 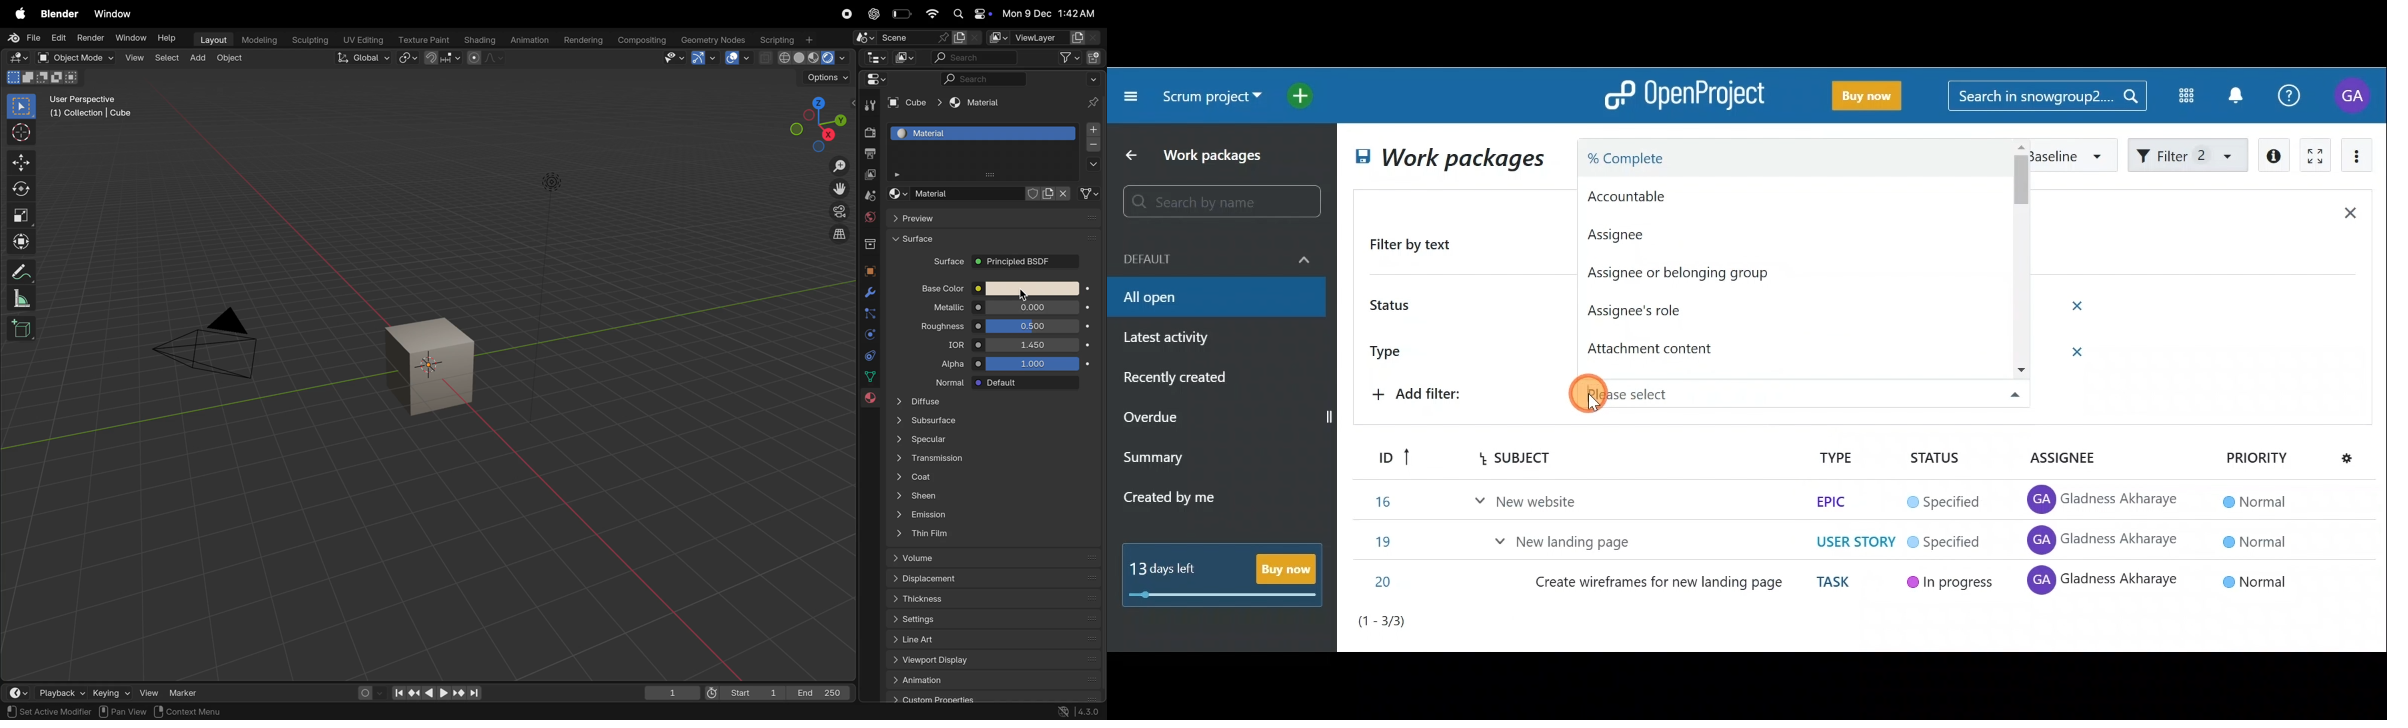 I want to click on settings, so click(x=990, y=618).